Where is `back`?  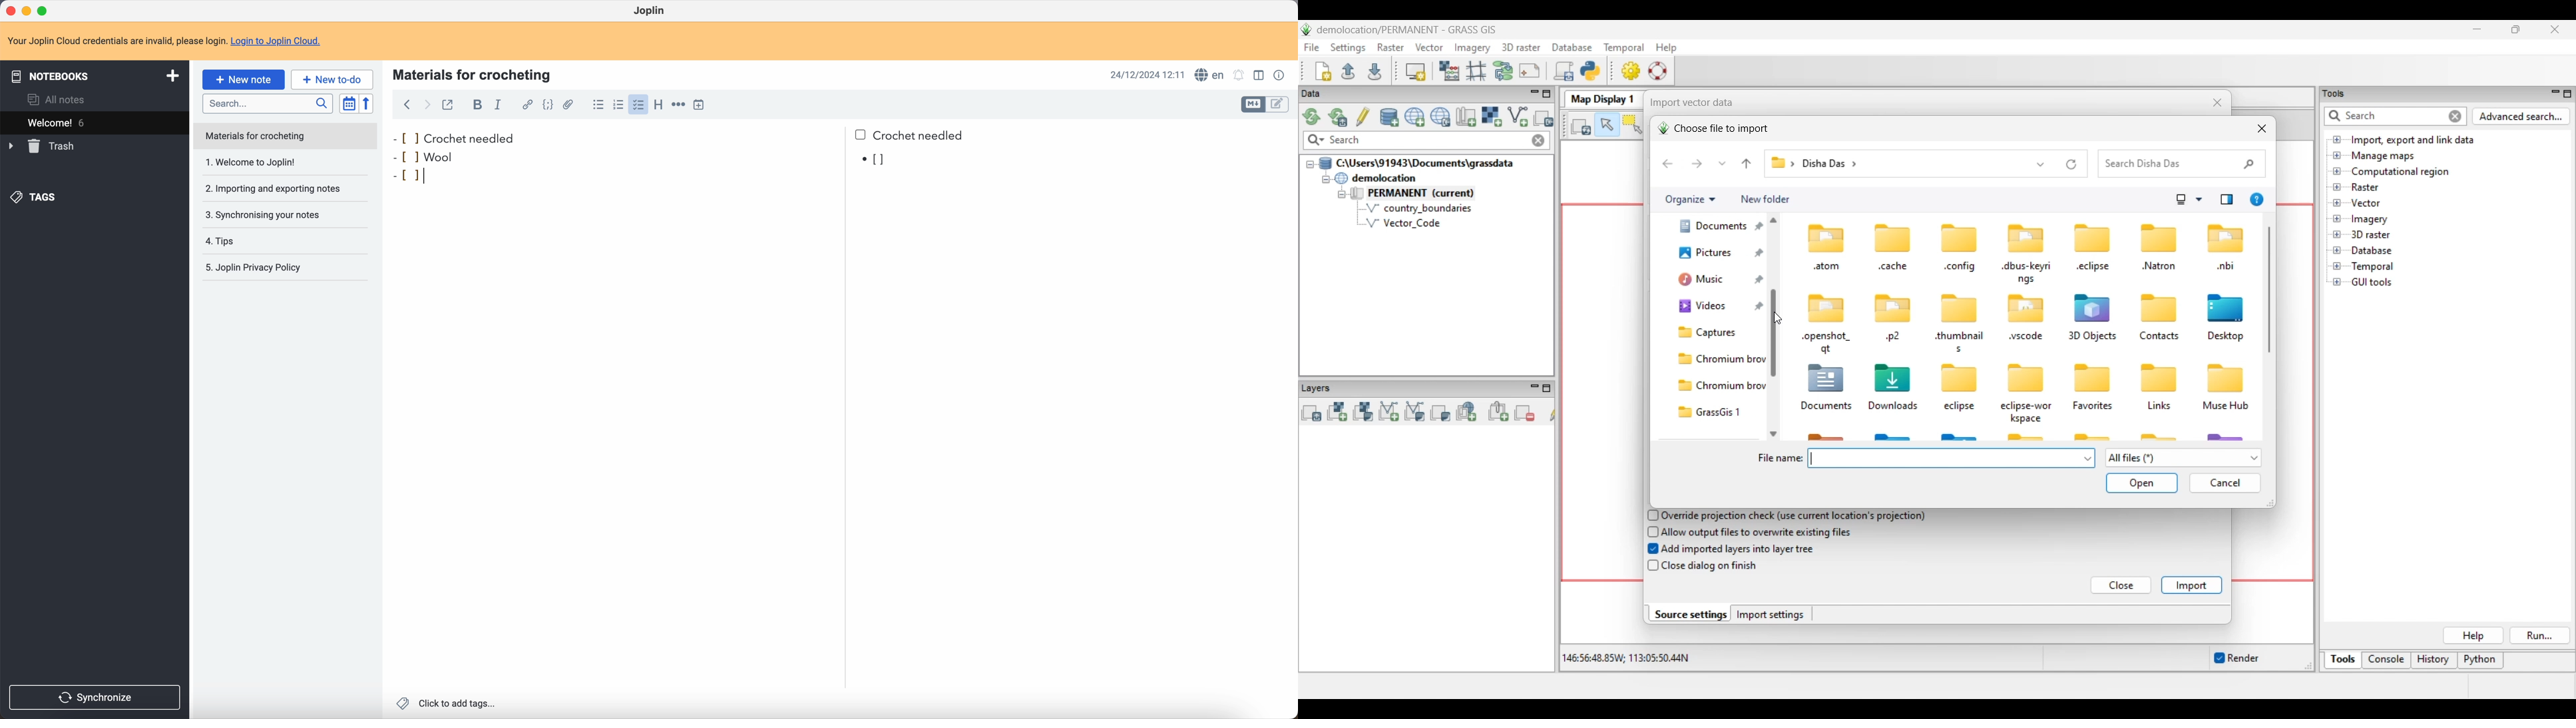 back is located at coordinates (407, 106).